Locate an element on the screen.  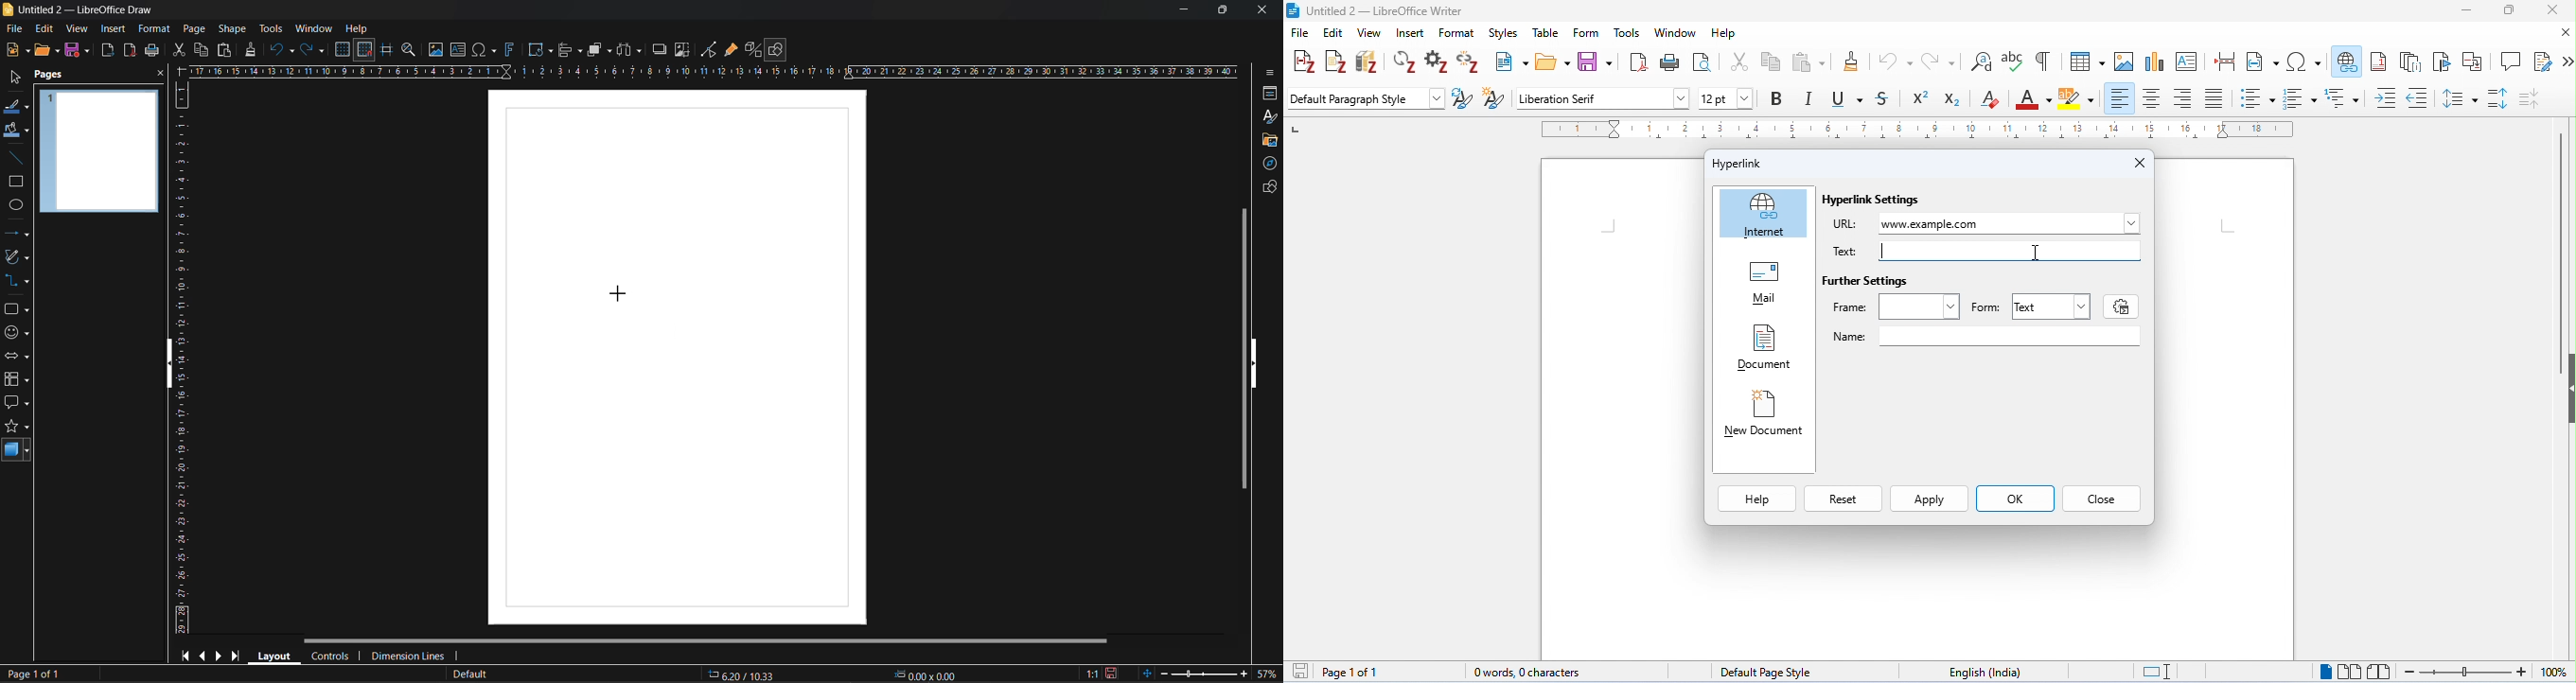
decrease paragraph spacing is located at coordinates (2529, 97).